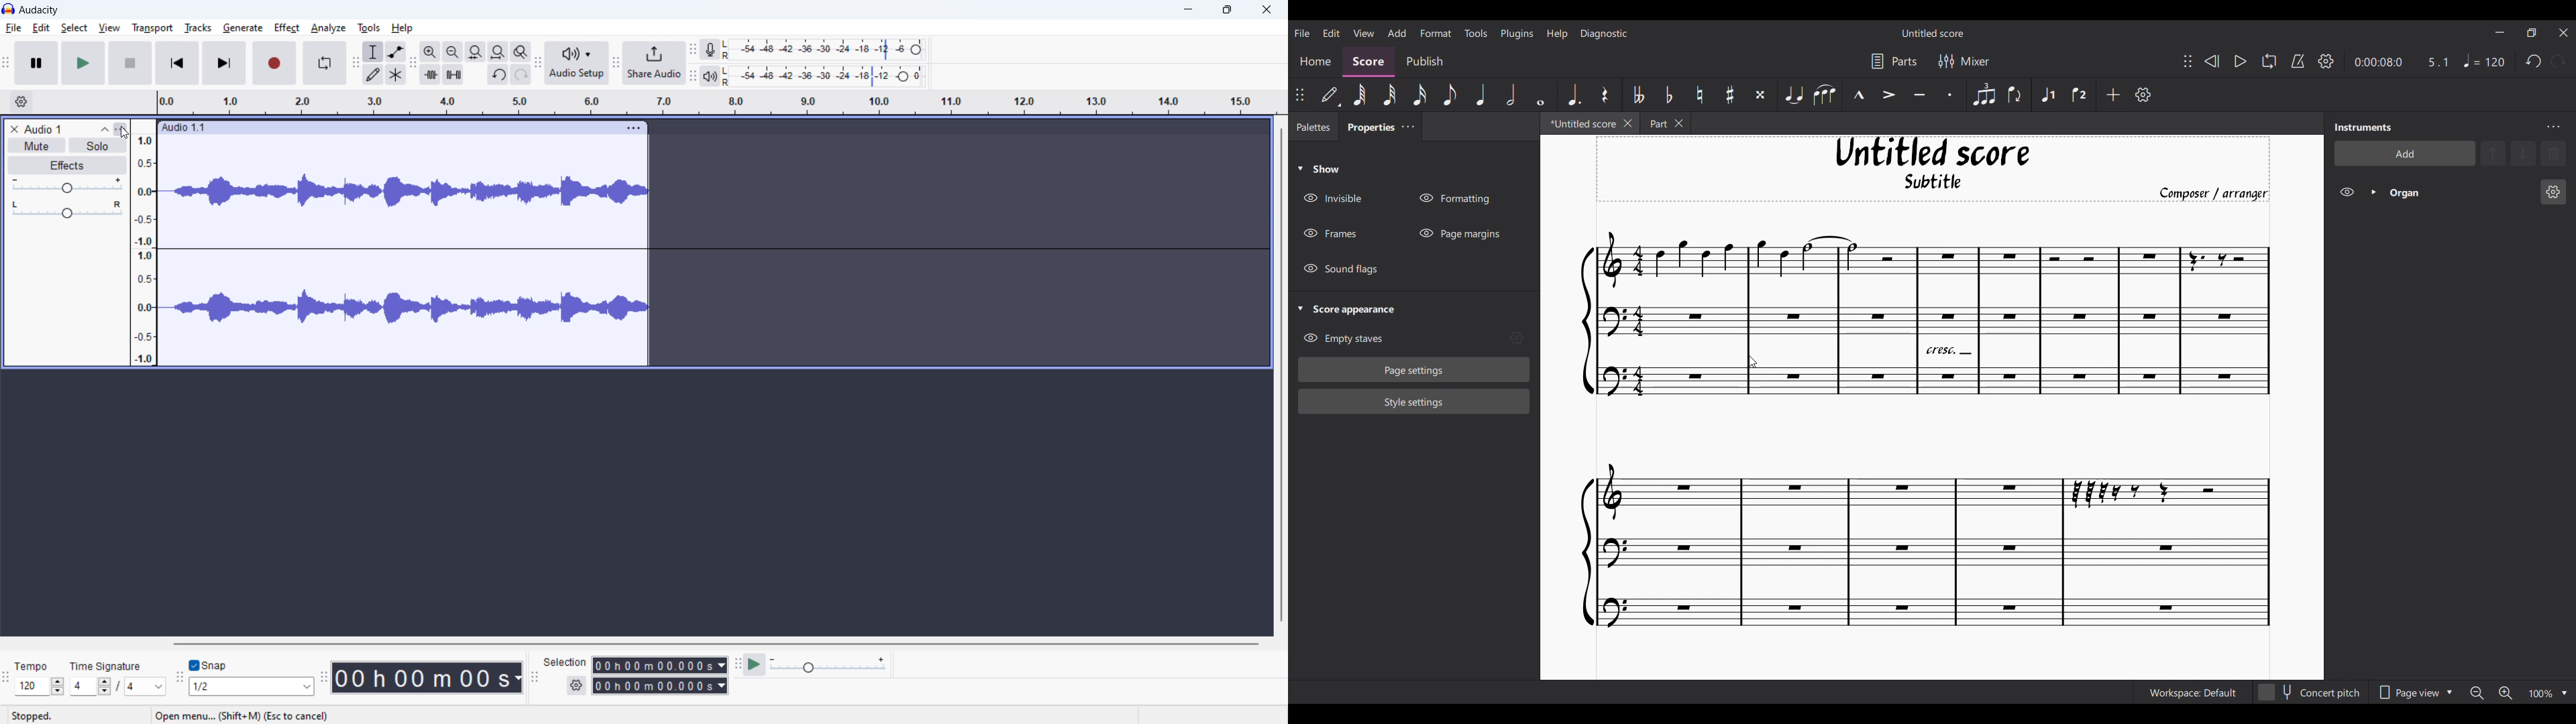  I want to click on amplitude, so click(144, 243).